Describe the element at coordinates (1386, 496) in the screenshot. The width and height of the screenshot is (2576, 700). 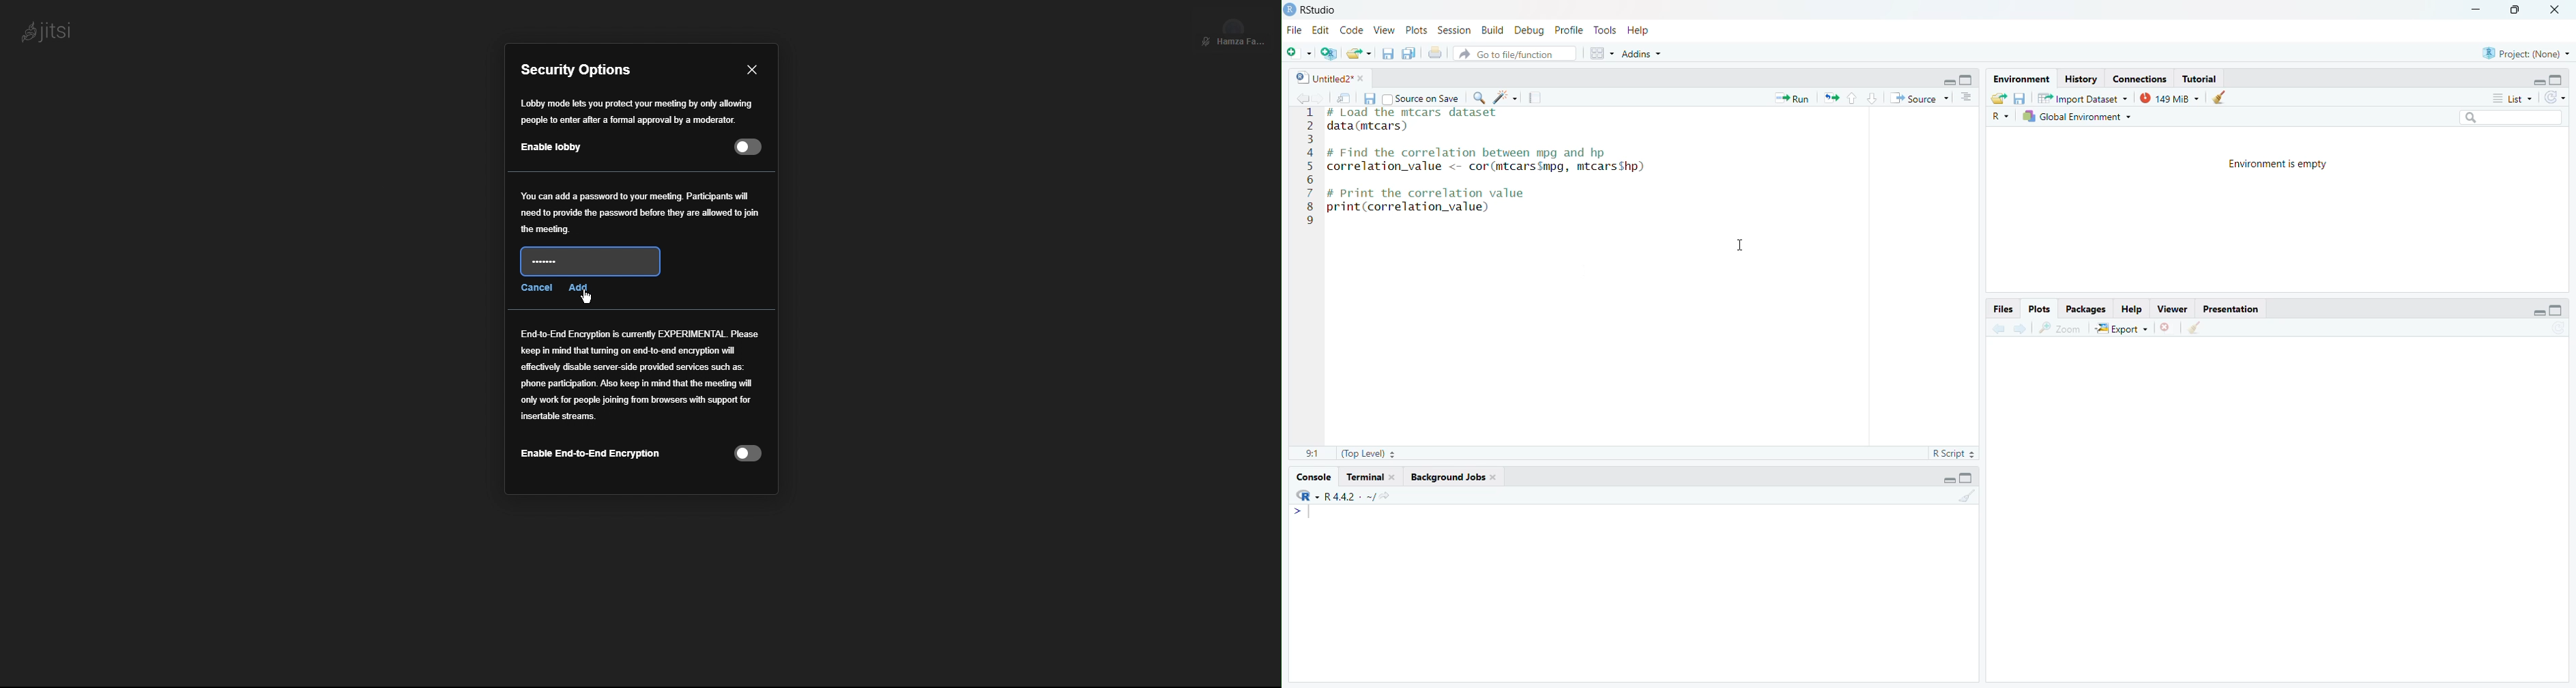
I see `View the current working directory` at that location.